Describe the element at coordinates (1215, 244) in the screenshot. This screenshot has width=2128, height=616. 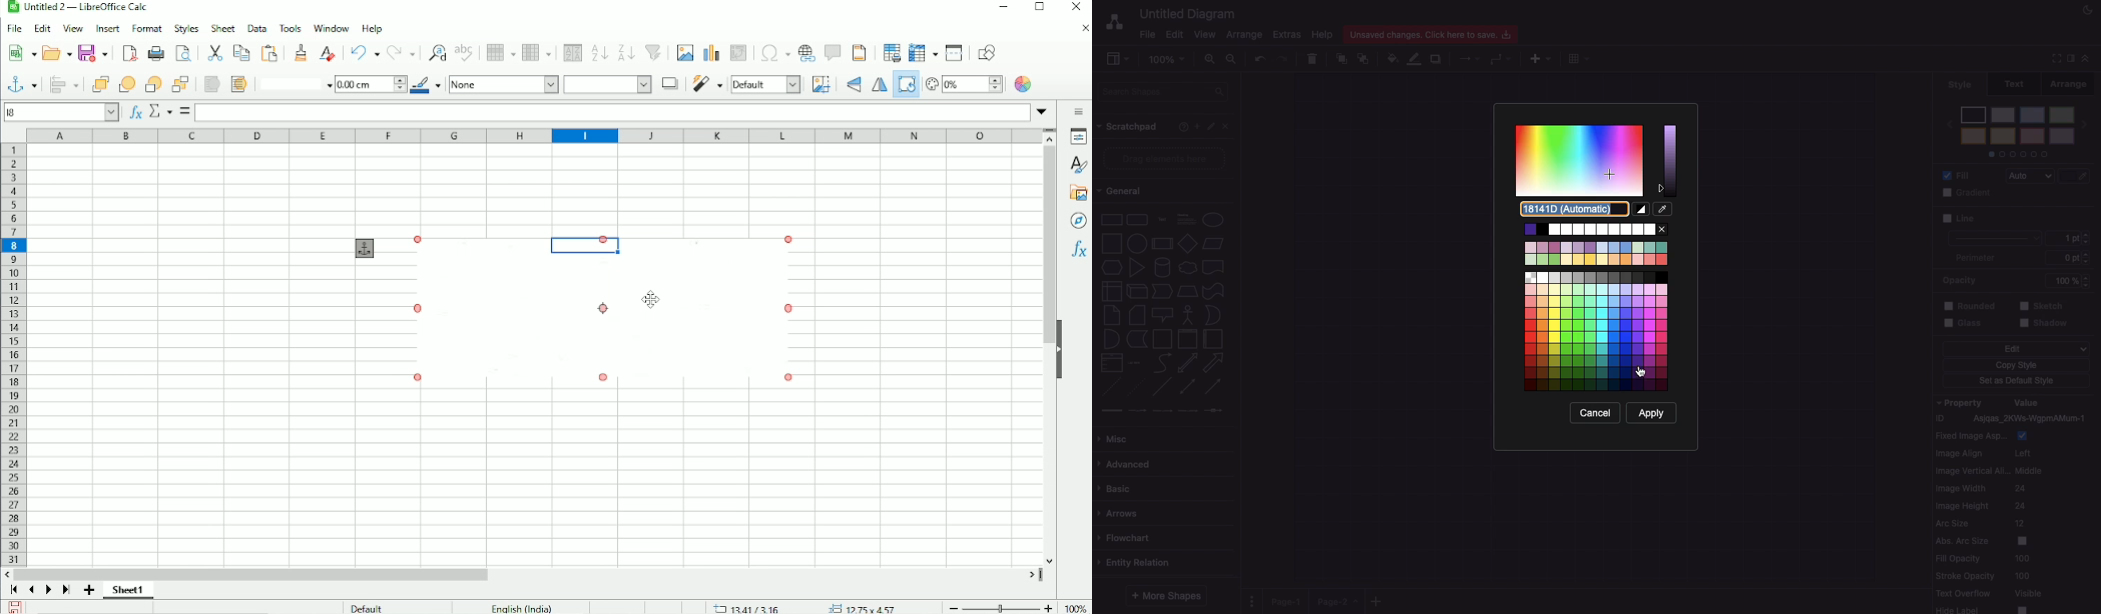
I see `parallelogram` at that location.